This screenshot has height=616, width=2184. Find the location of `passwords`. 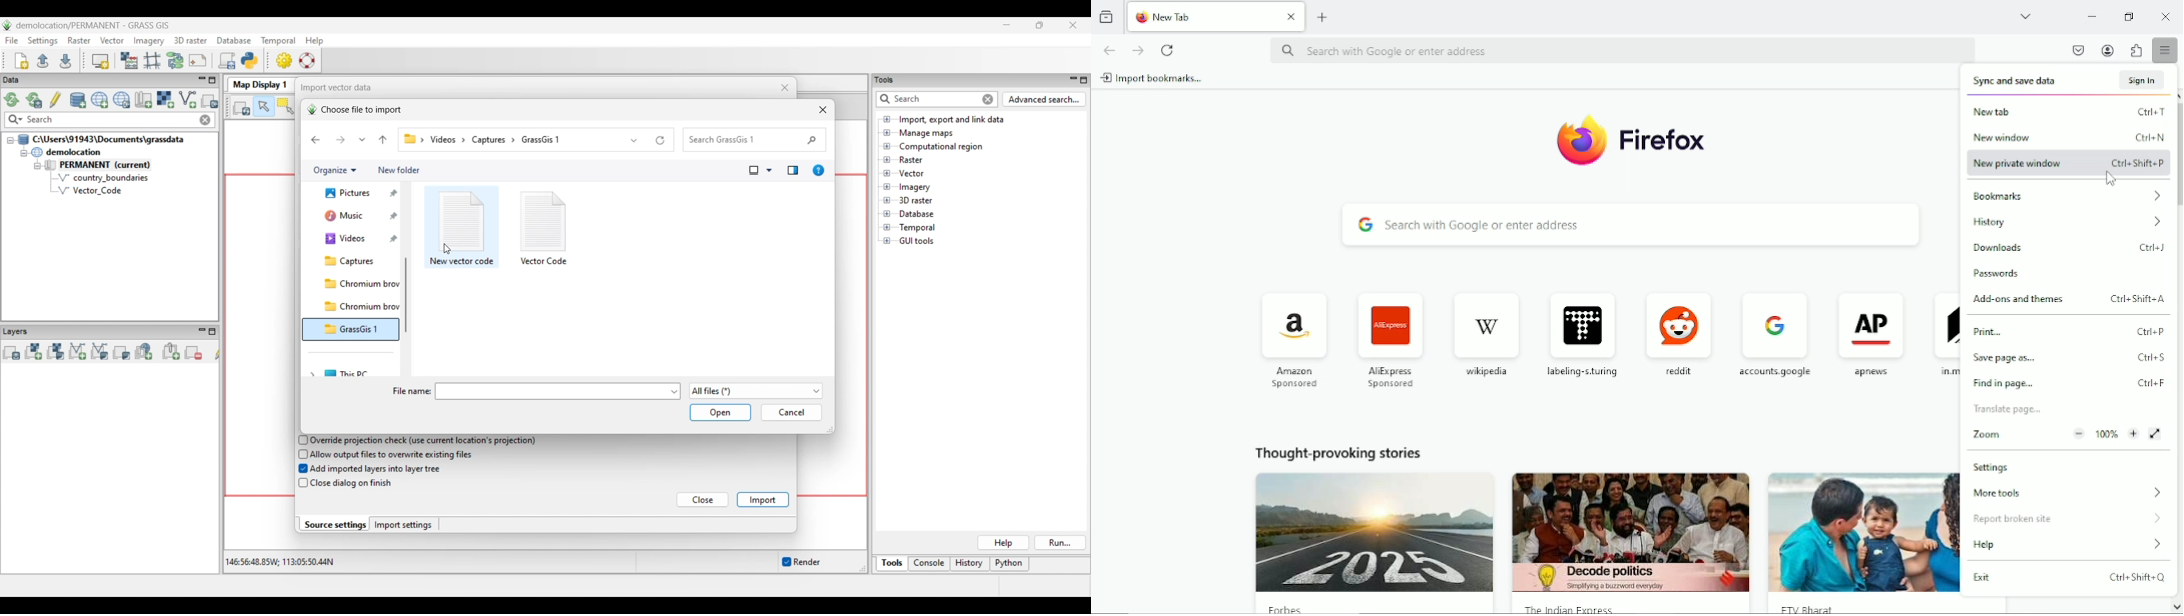

passwords is located at coordinates (1995, 273).